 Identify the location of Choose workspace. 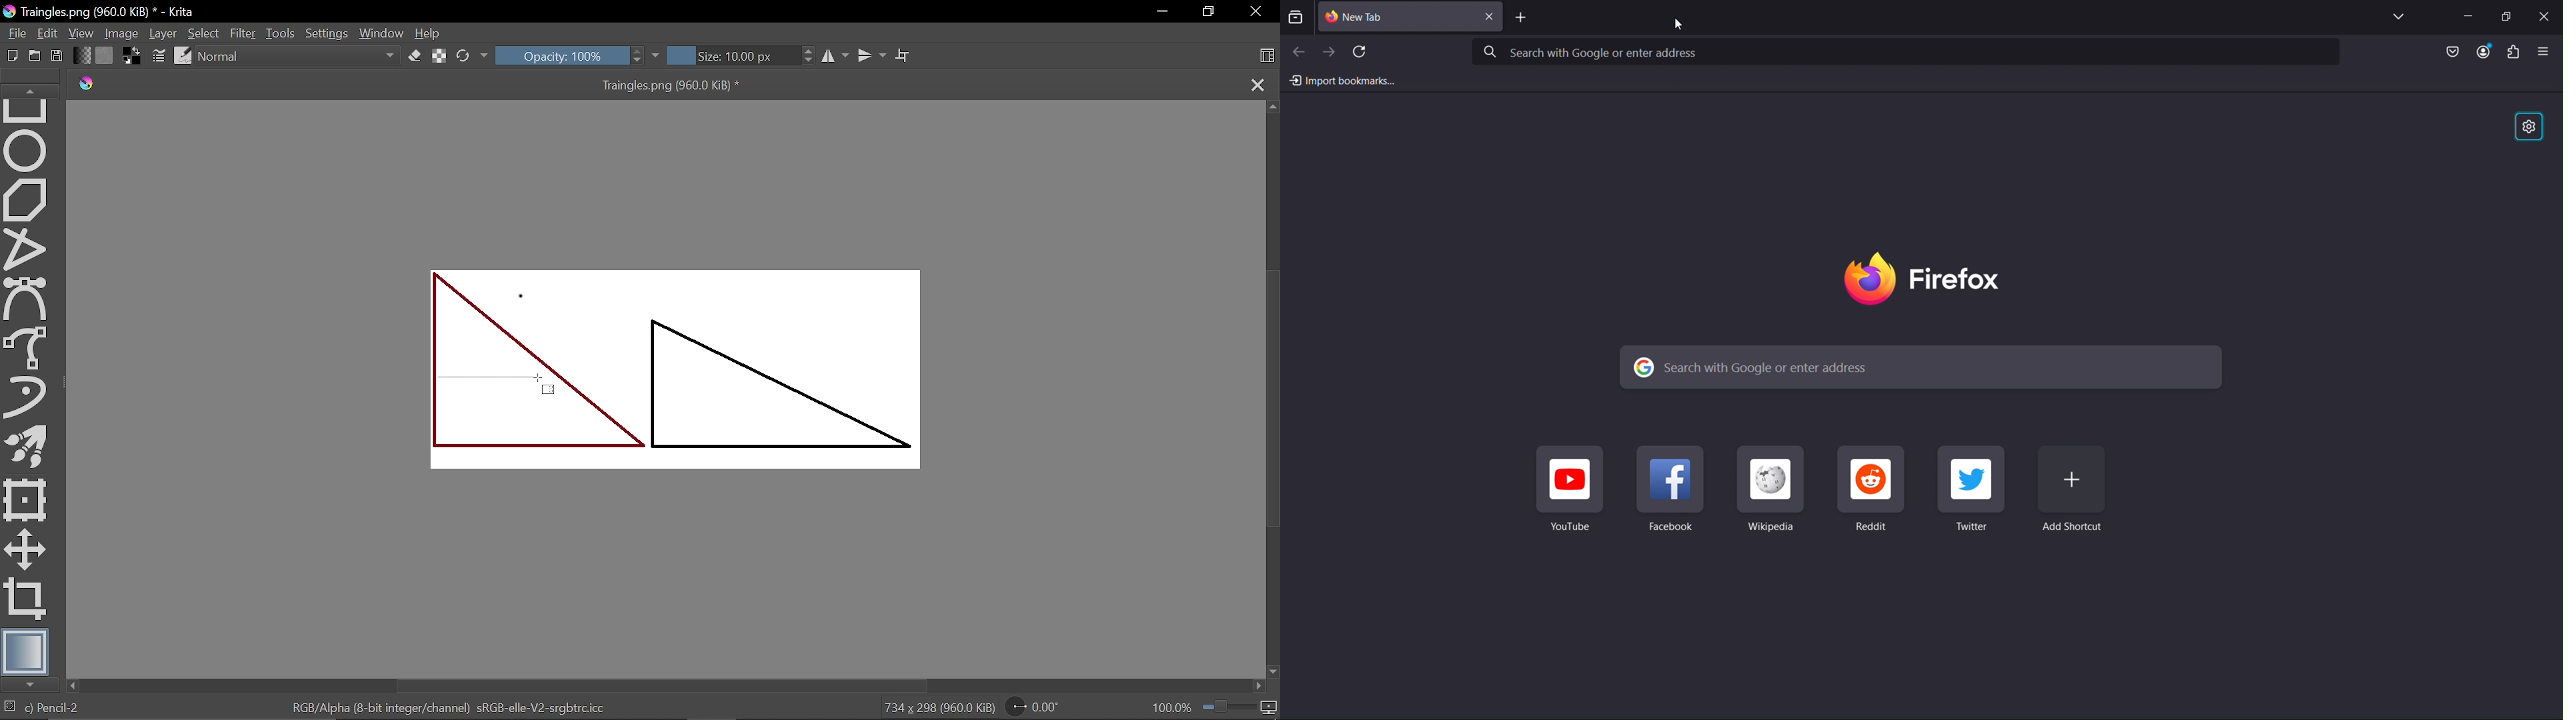
(1267, 55).